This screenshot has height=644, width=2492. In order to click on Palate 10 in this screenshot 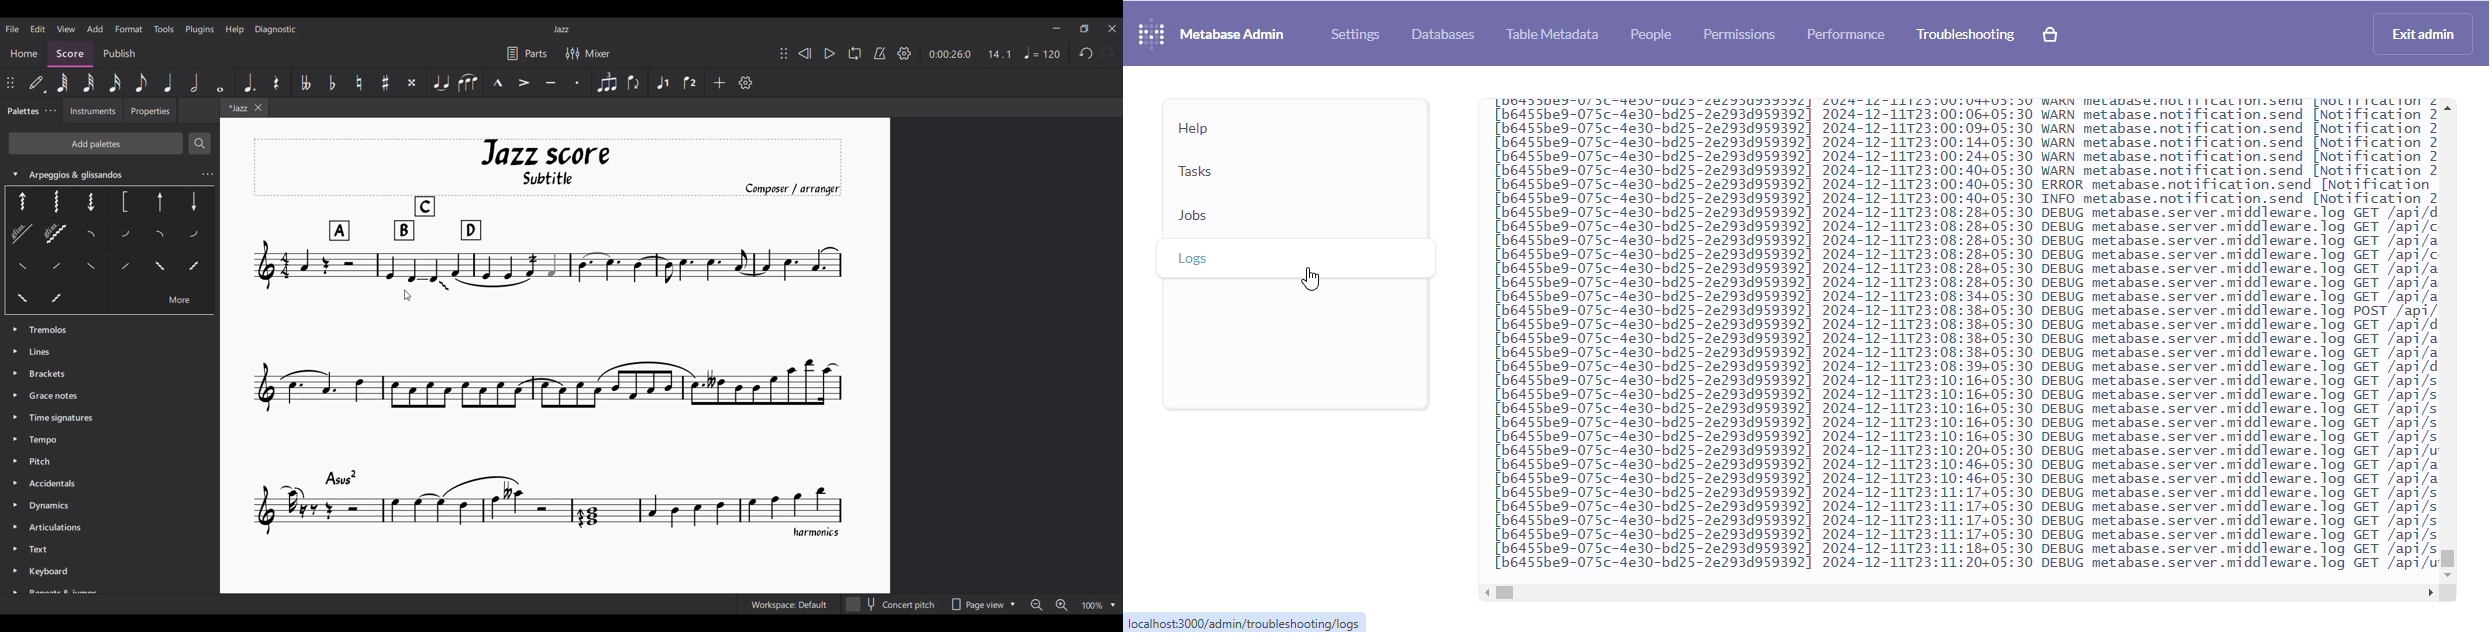, I will do `click(128, 235)`.